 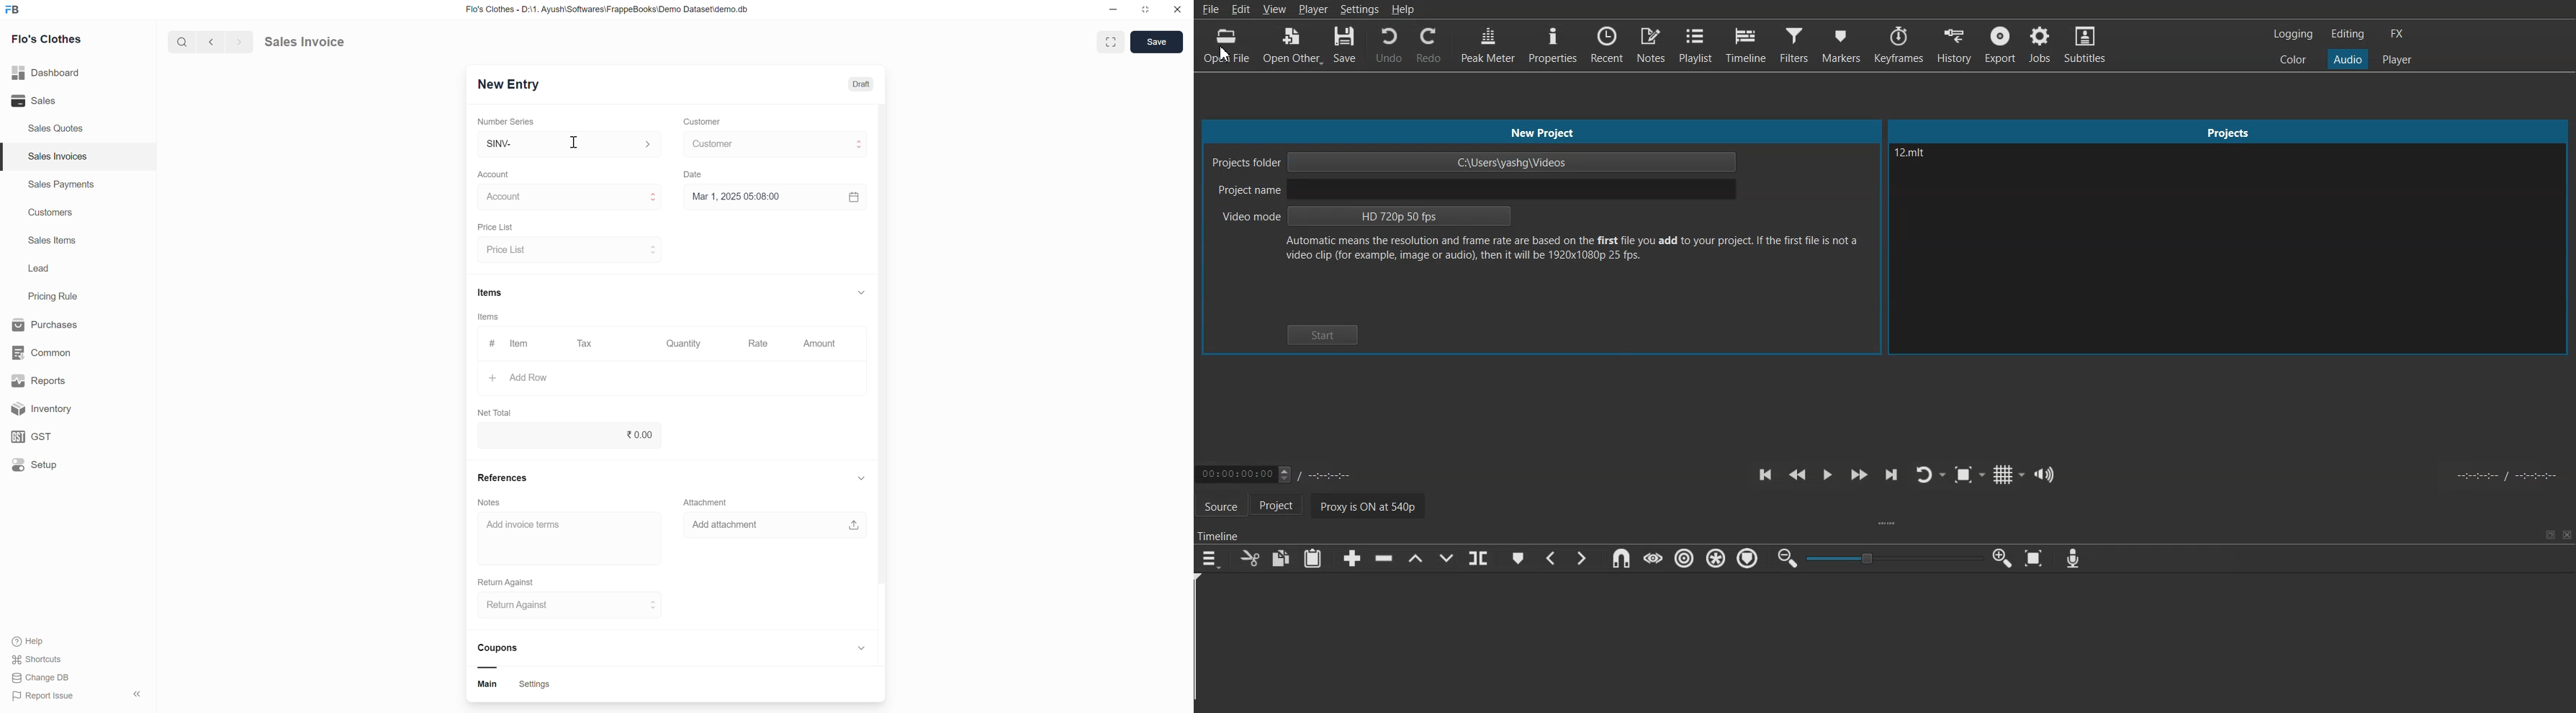 I want to click on #, so click(x=489, y=343).